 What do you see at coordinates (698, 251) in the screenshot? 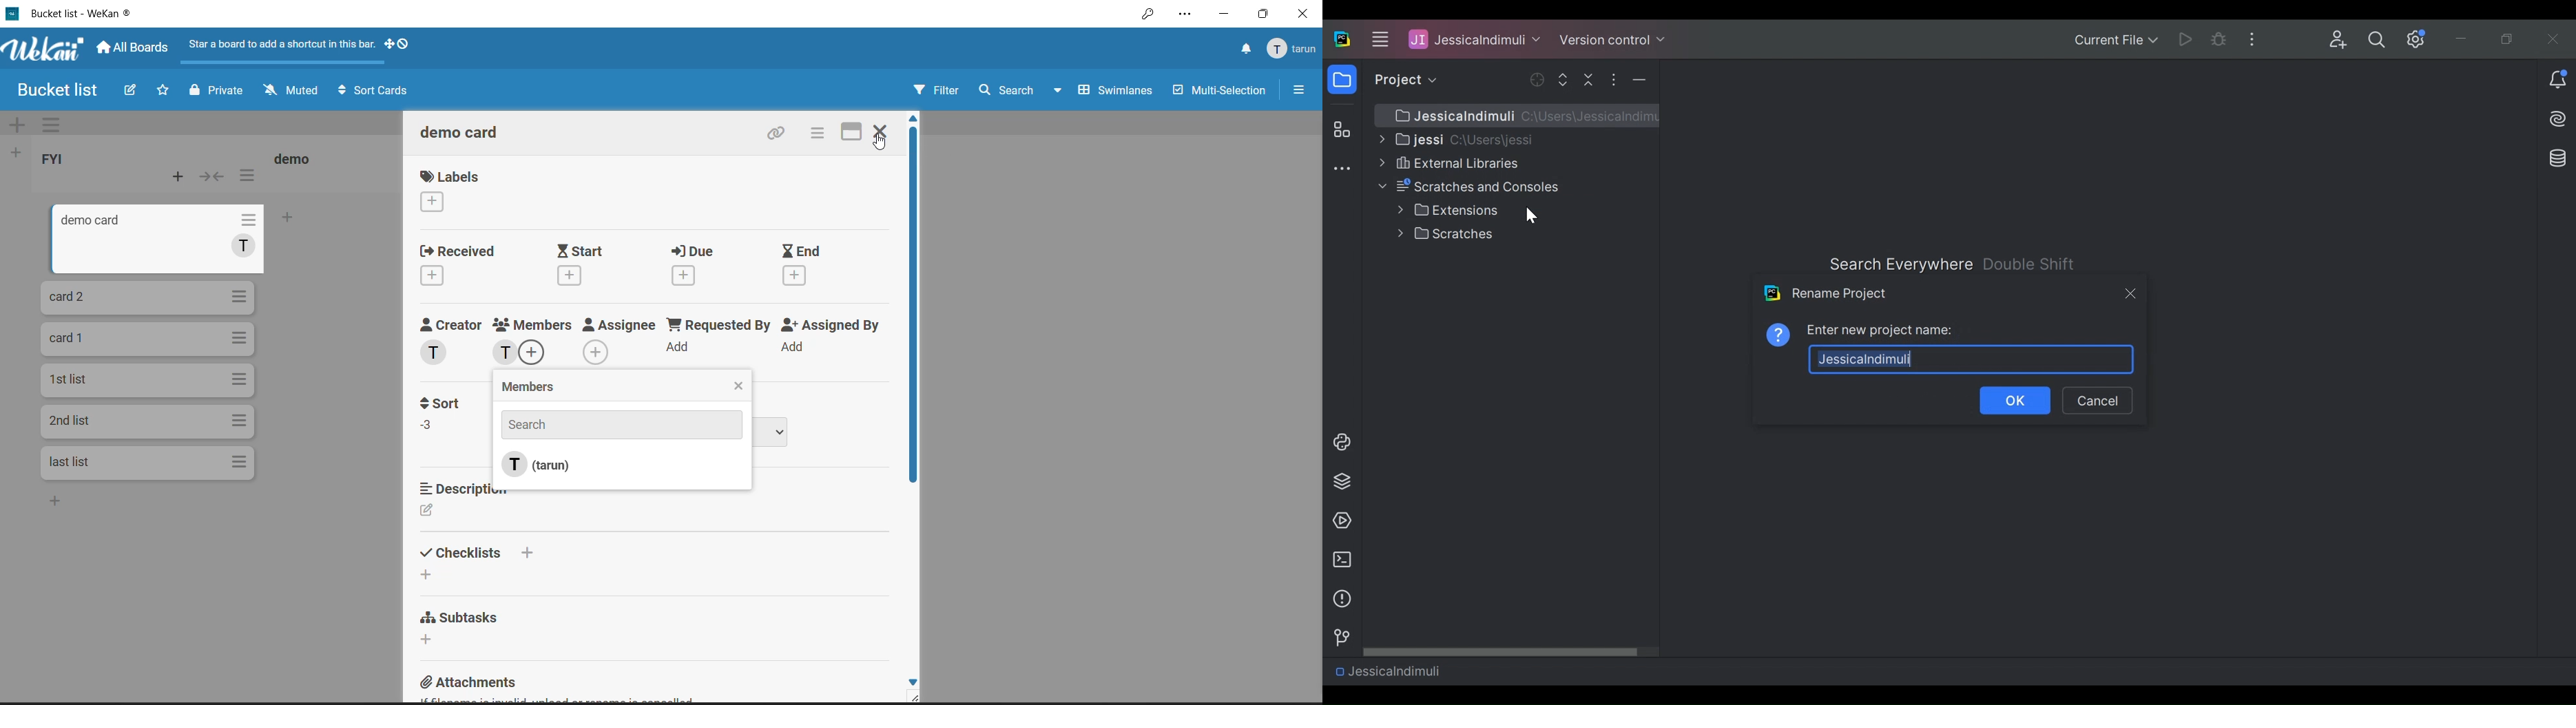
I see `` at bounding box center [698, 251].